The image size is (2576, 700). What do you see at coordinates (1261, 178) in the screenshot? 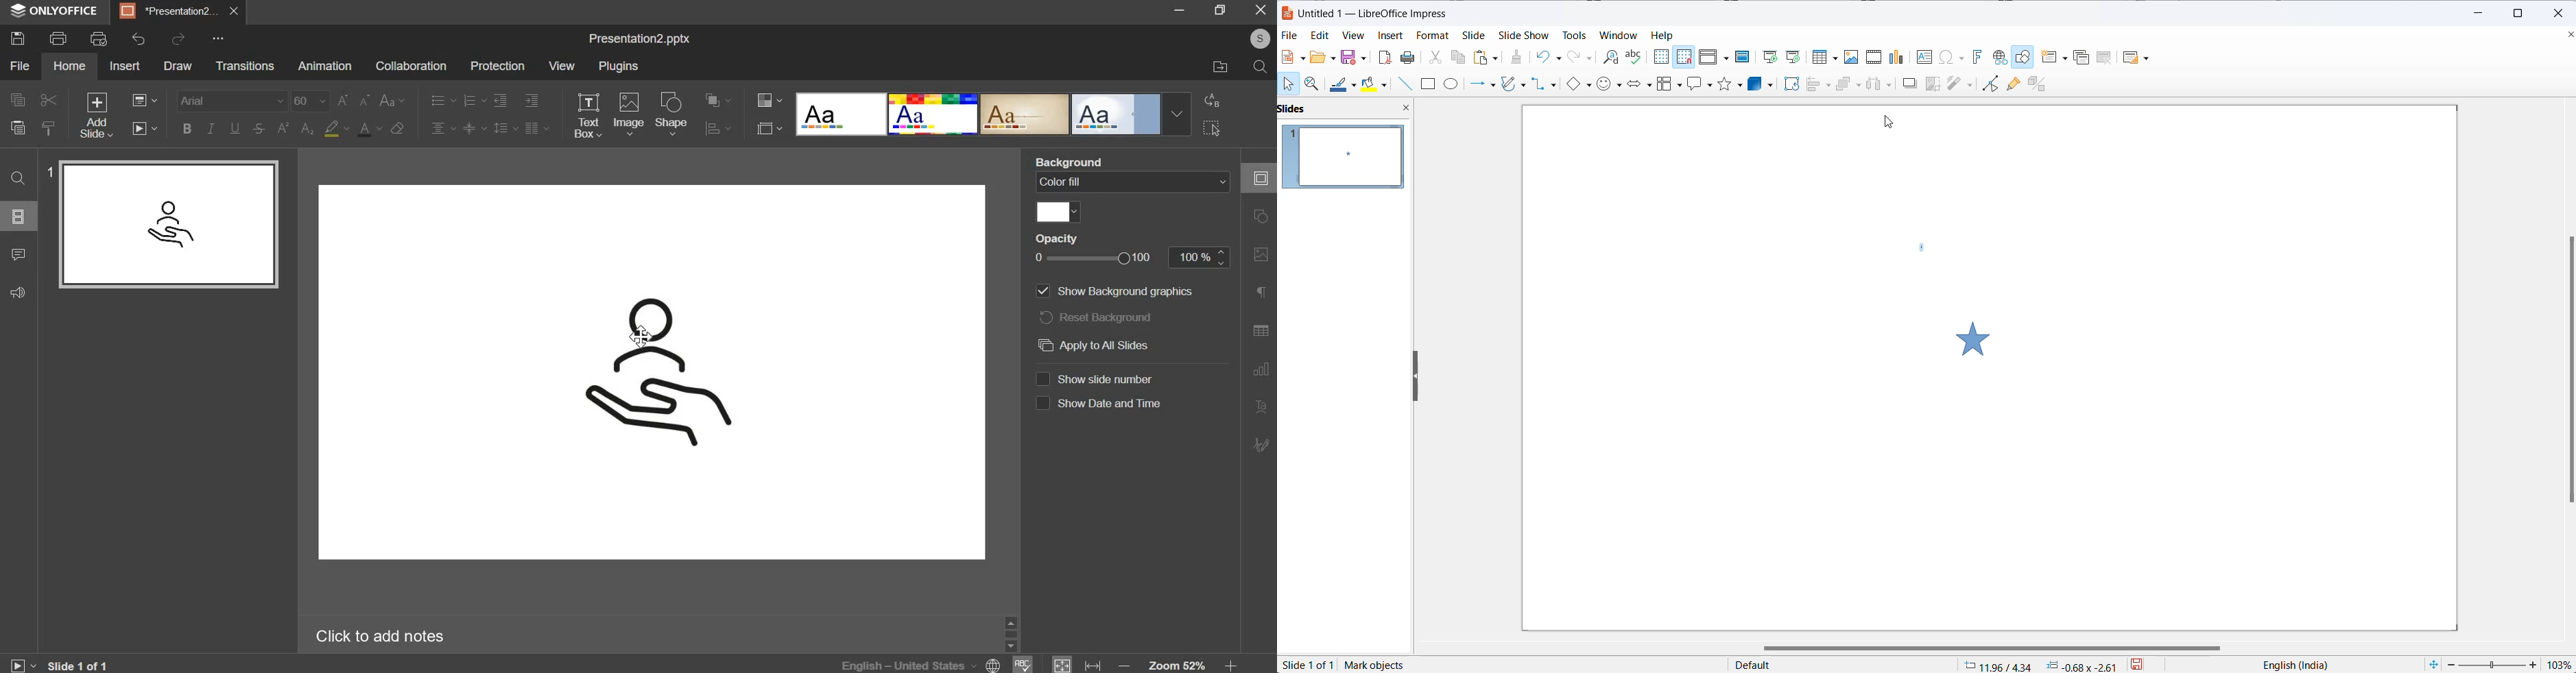
I see `slide settings` at bounding box center [1261, 178].